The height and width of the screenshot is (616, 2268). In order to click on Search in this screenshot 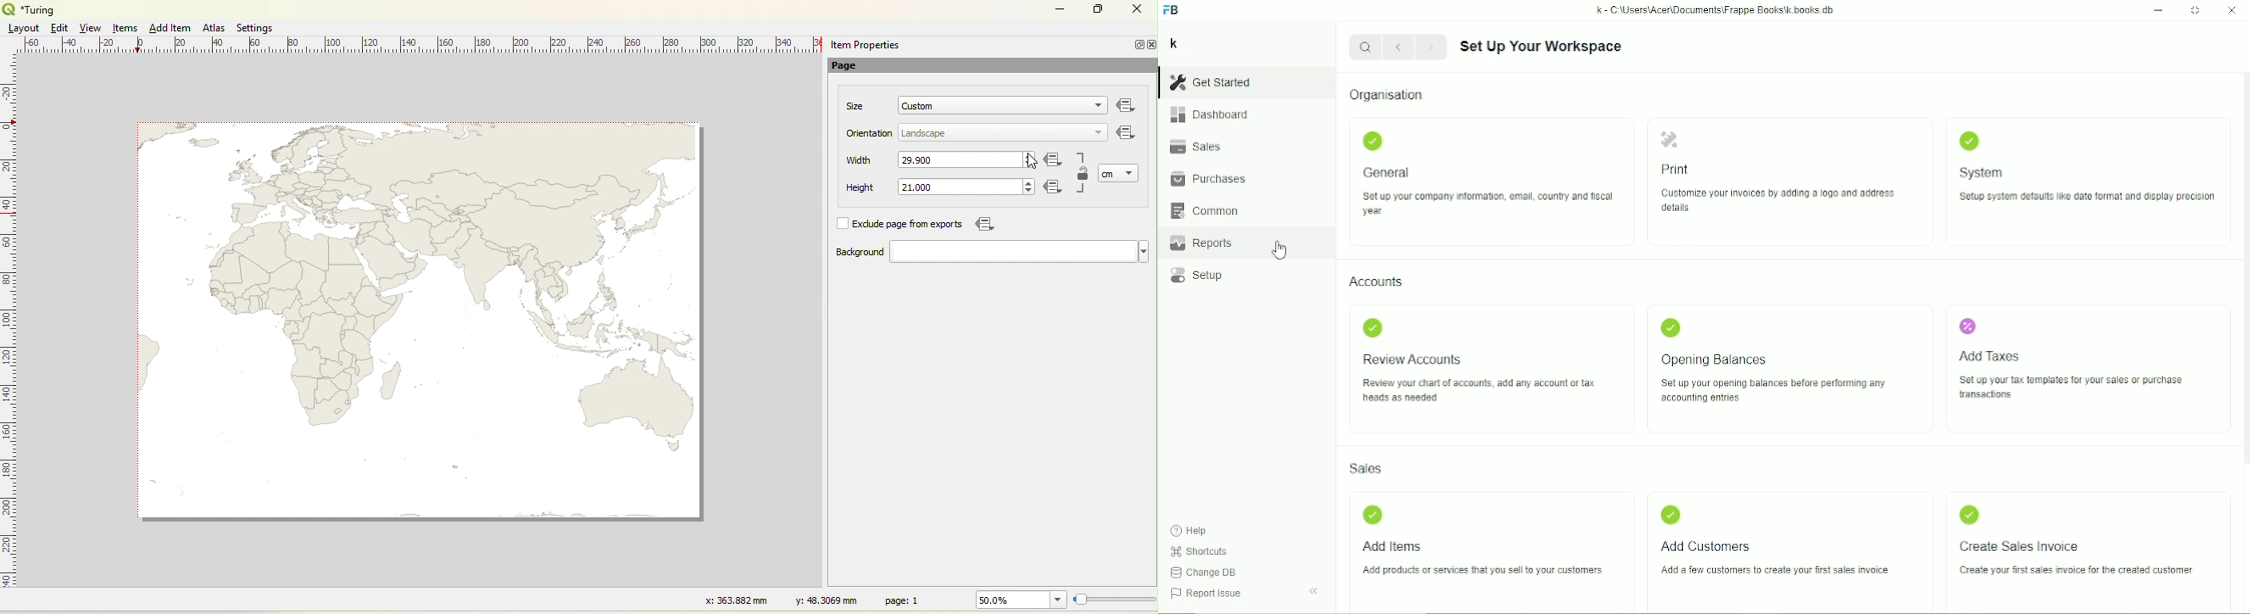, I will do `click(1365, 46)`.